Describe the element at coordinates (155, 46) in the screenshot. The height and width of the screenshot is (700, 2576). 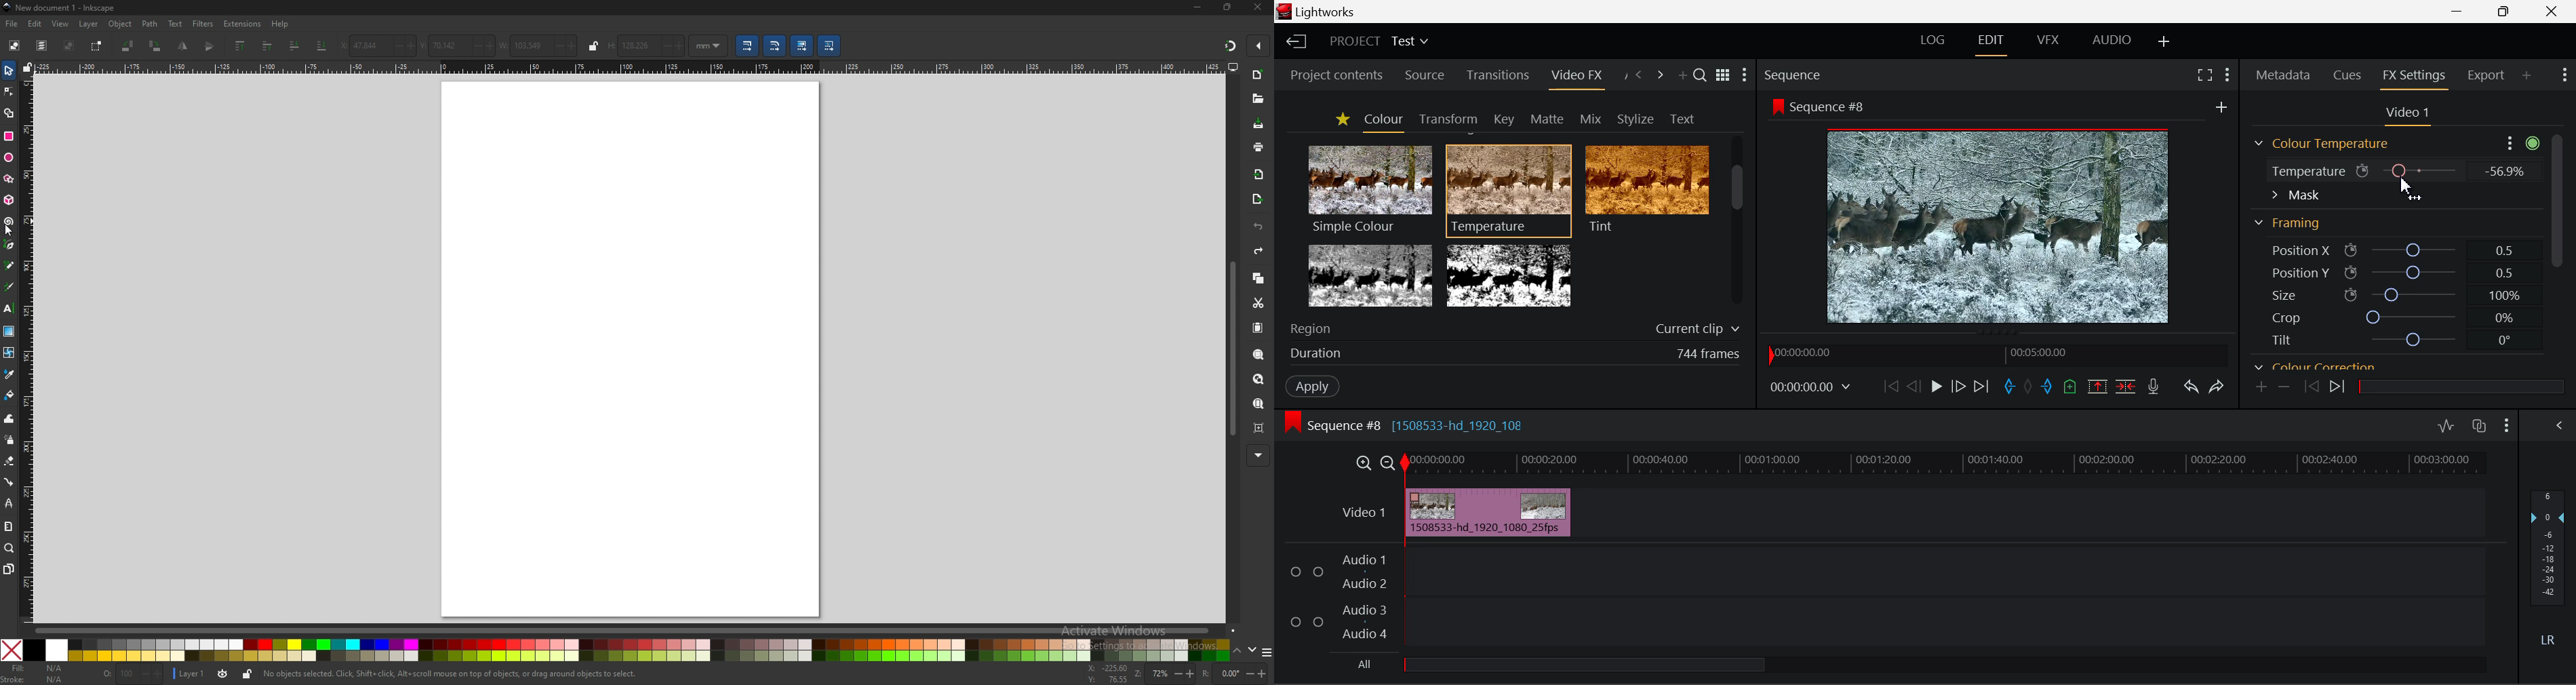
I see `rotate 90 degree cw` at that location.